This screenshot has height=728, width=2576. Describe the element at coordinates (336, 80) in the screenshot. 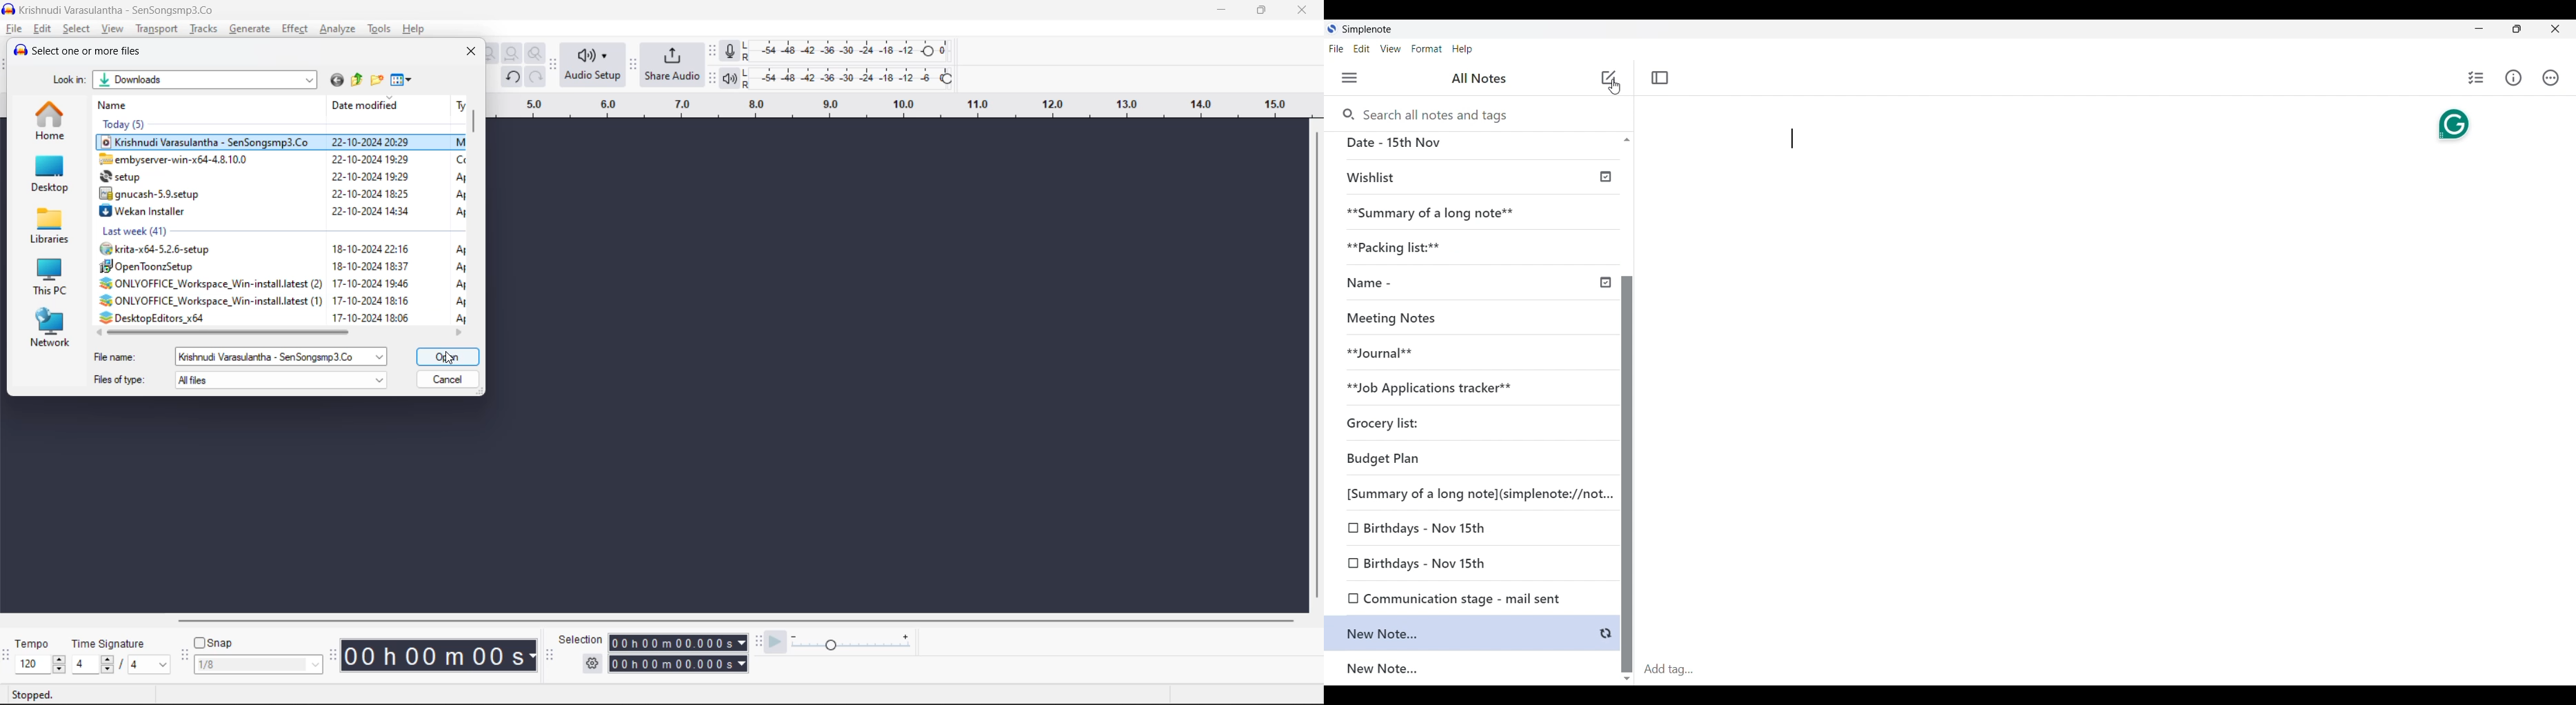

I see `go to last folder visited` at that location.